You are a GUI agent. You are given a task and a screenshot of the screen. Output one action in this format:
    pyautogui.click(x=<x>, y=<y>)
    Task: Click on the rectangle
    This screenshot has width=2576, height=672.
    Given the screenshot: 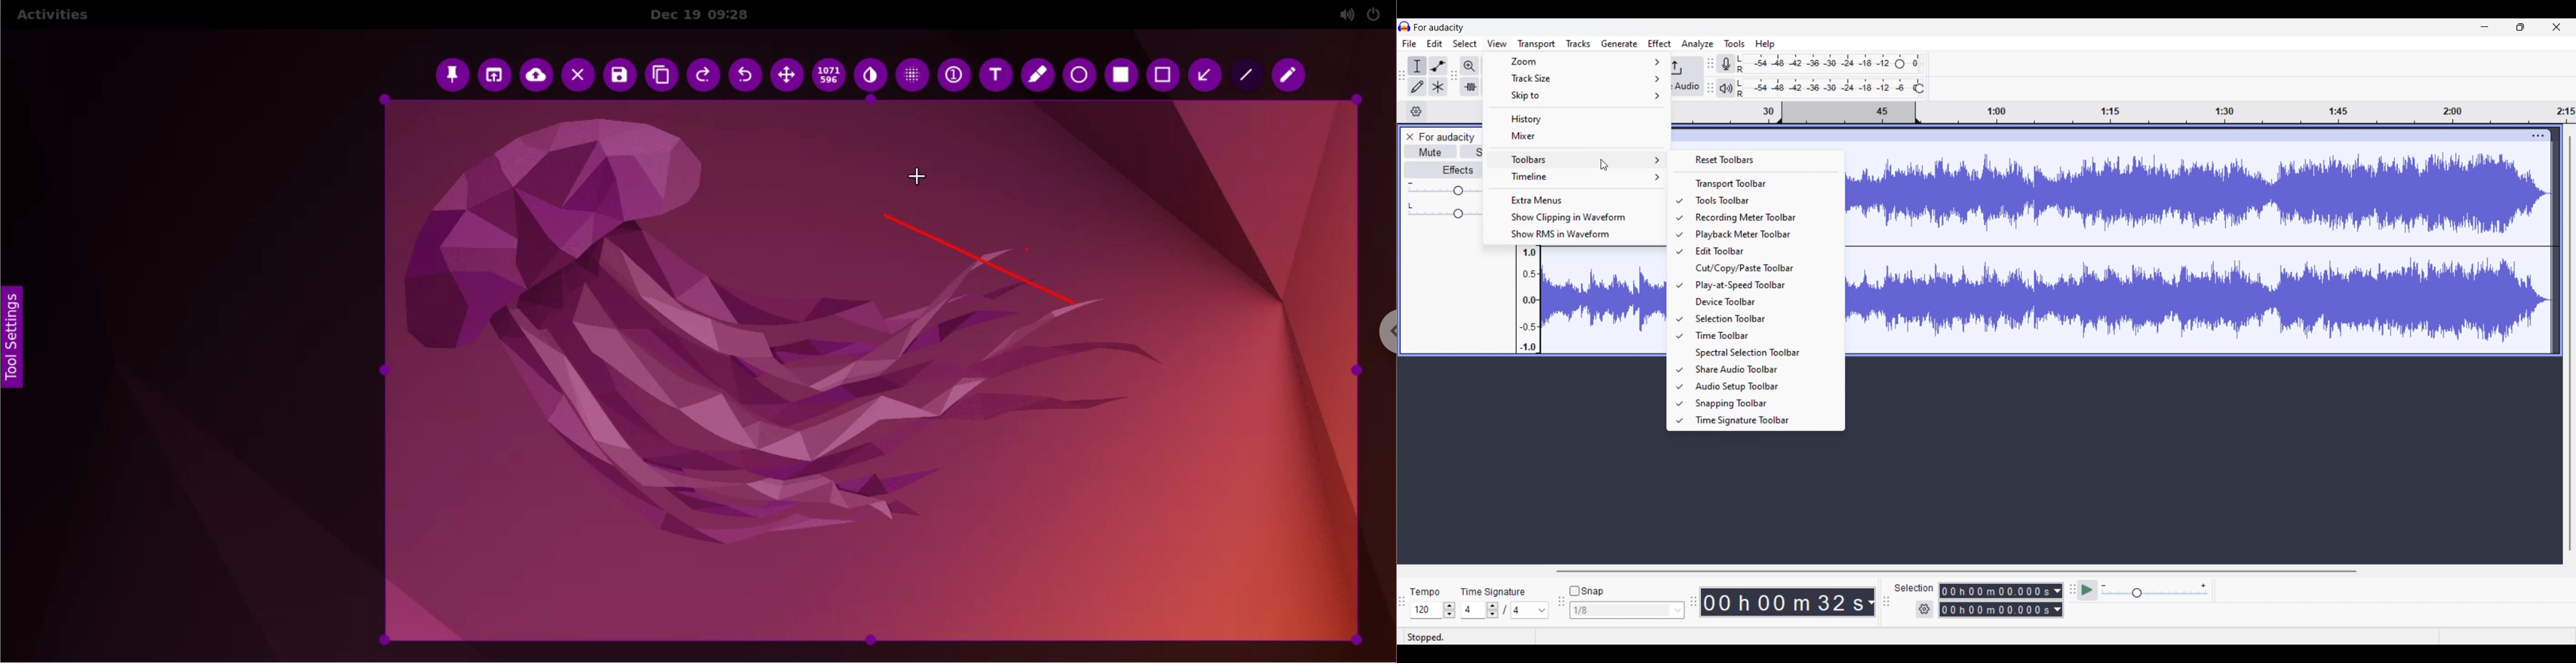 What is the action you would take?
    pyautogui.click(x=1160, y=75)
    